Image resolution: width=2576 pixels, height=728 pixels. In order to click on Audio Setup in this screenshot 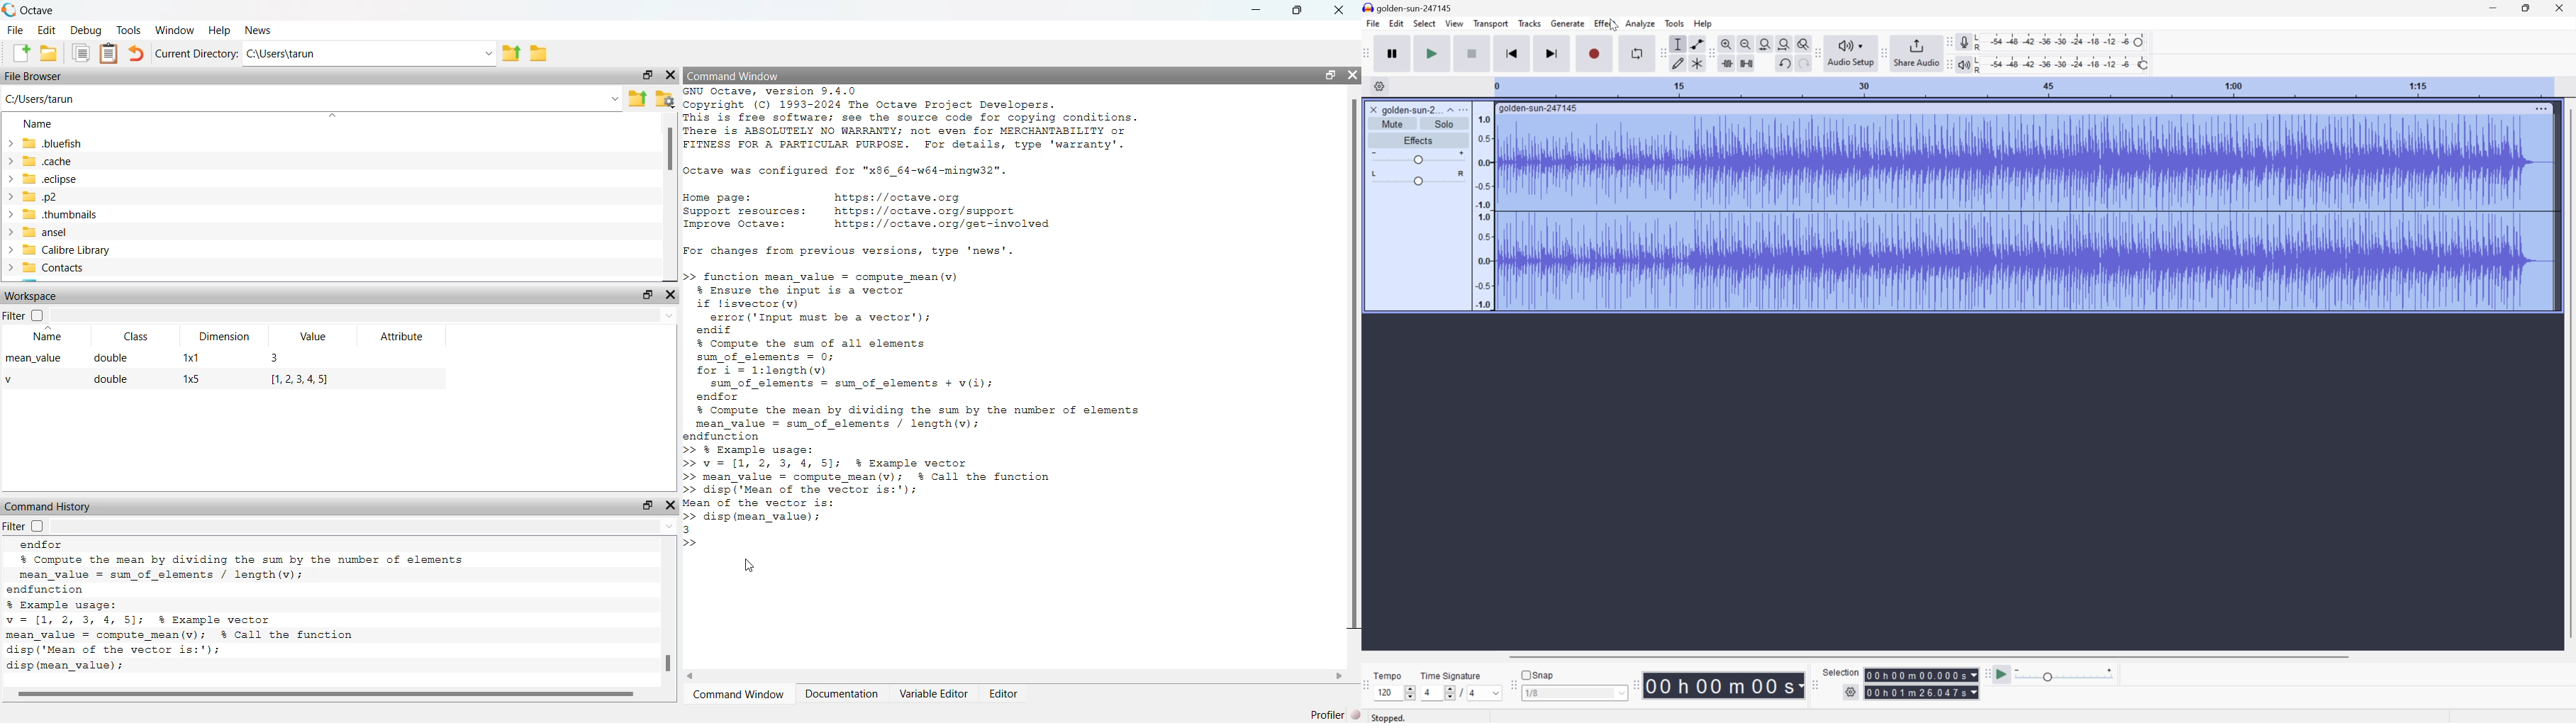, I will do `click(1851, 54)`.